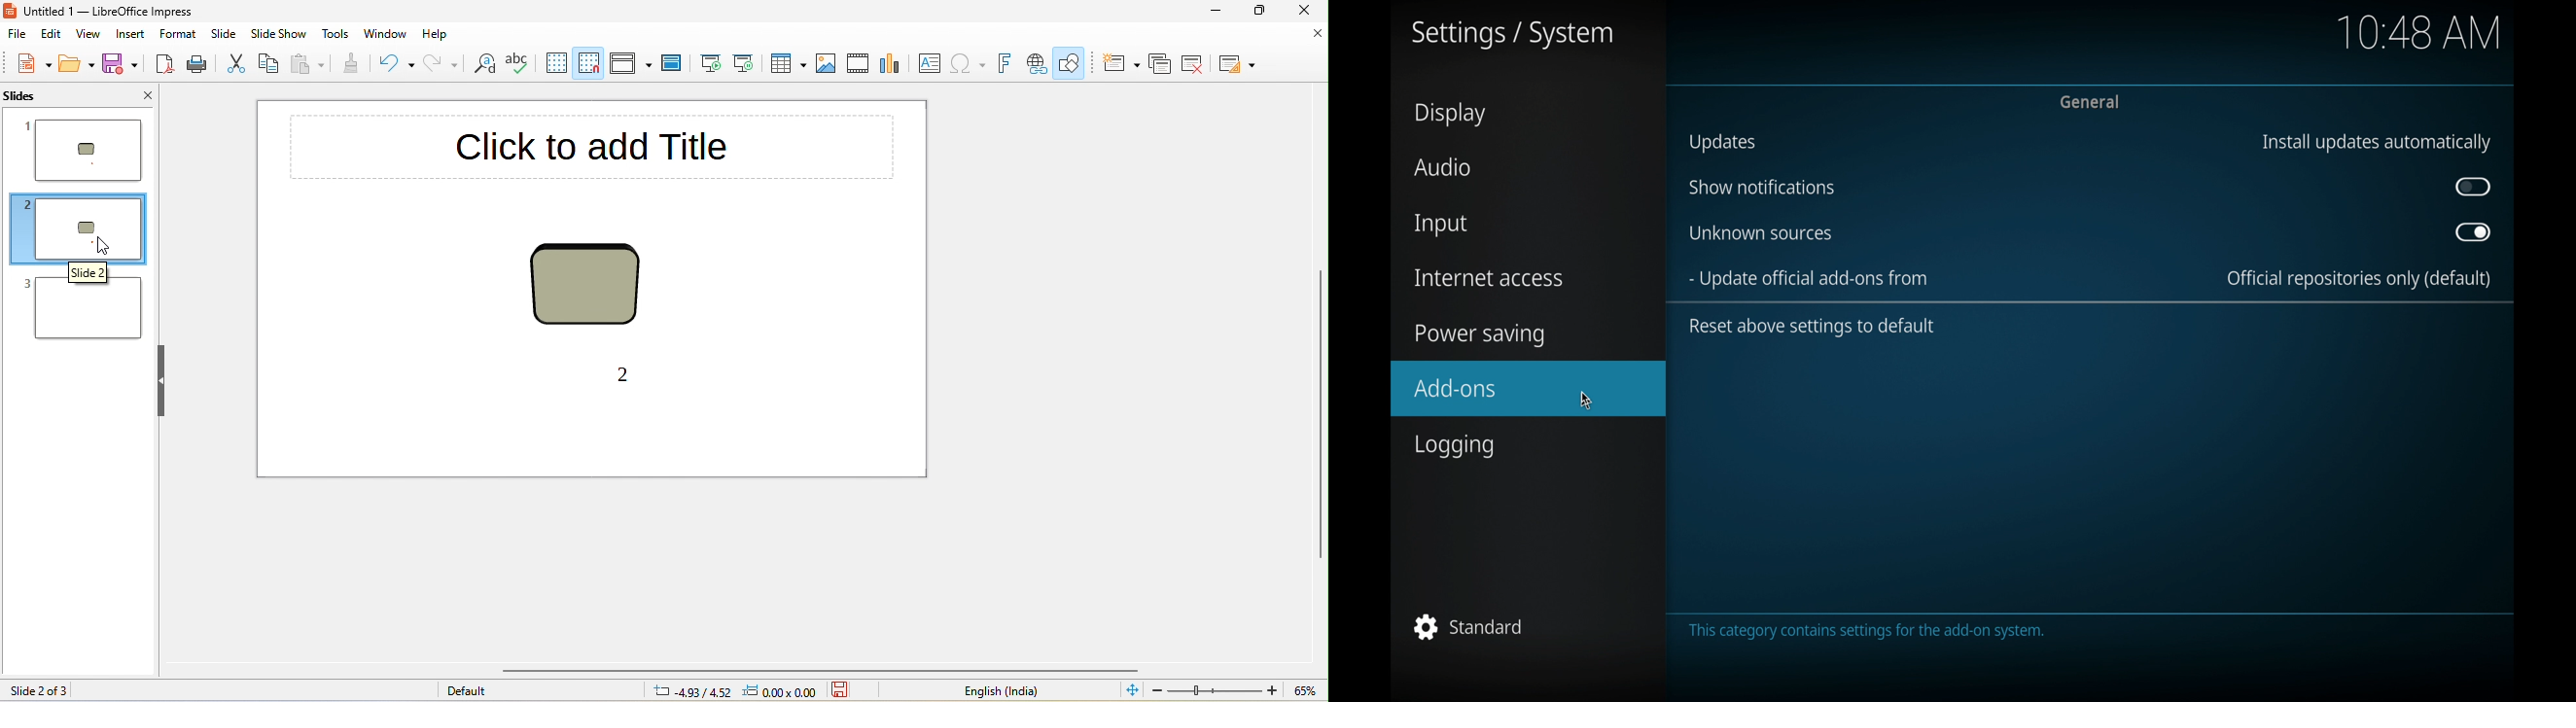 This screenshot has width=2576, height=728. What do you see at coordinates (2361, 281) in the screenshot?
I see `official repositories only` at bounding box center [2361, 281].